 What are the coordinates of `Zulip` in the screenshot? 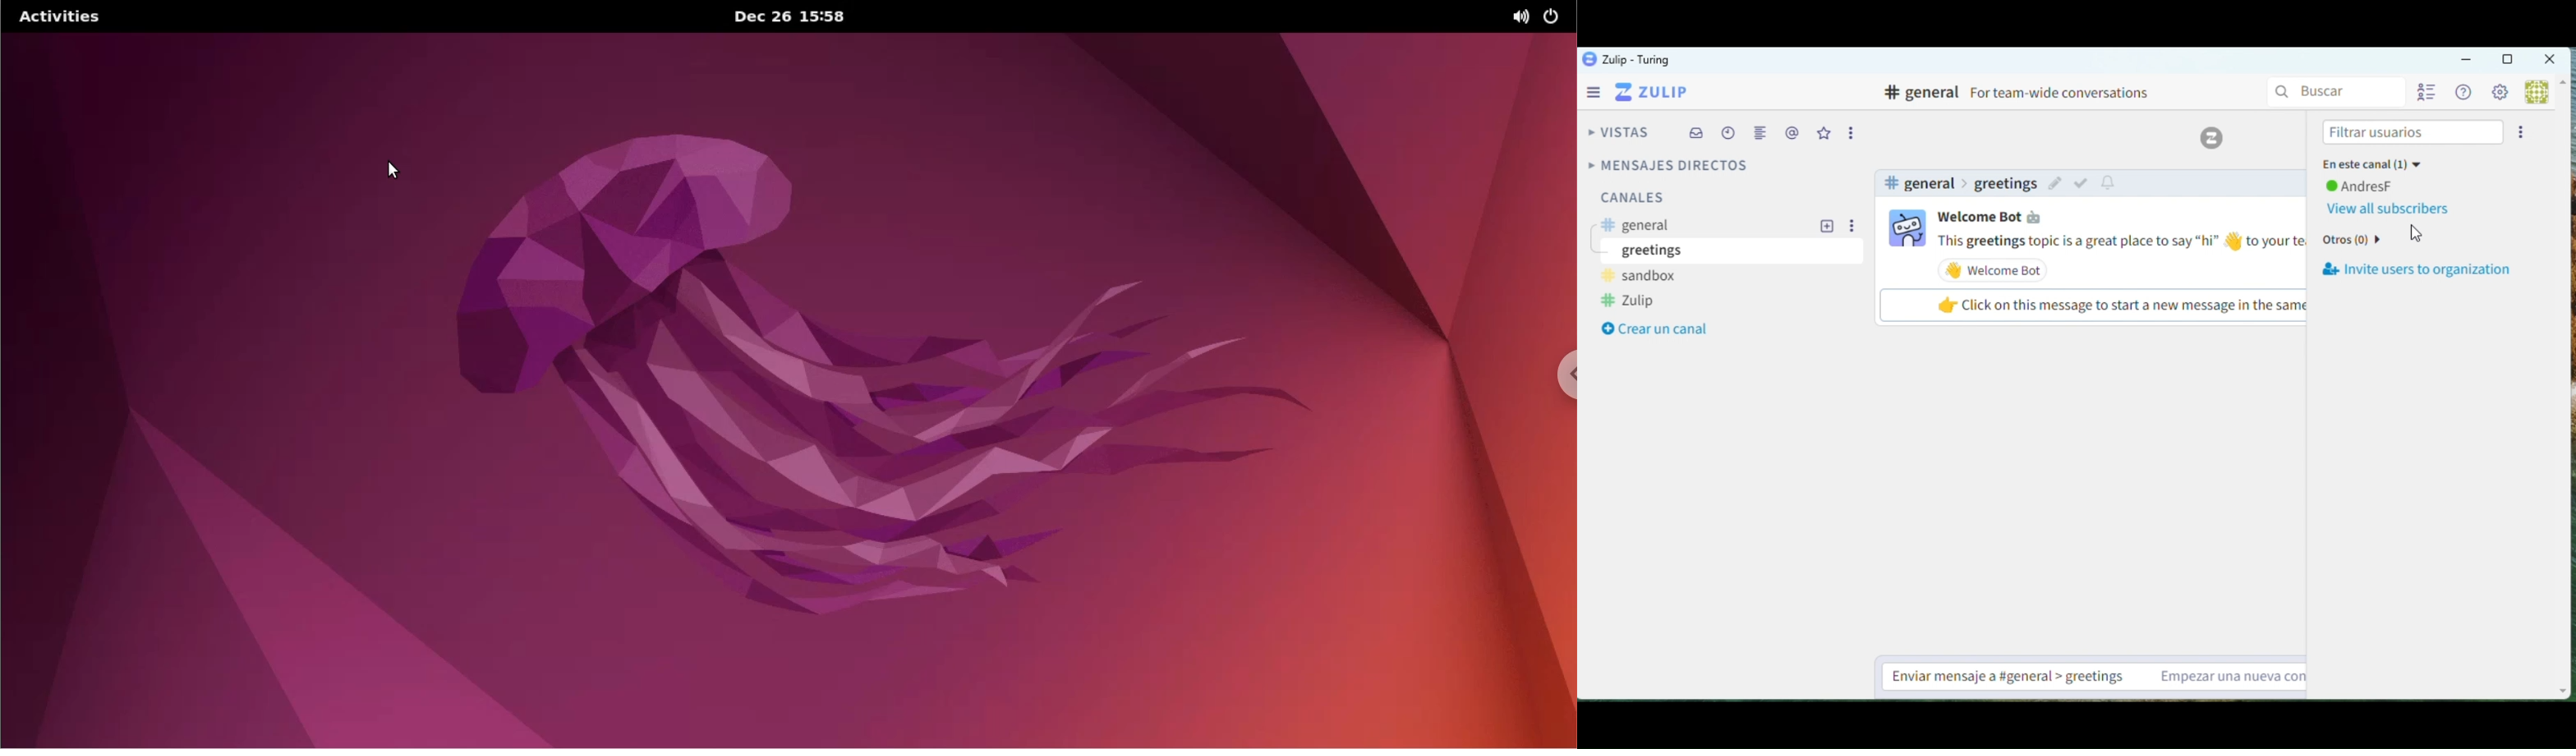 It's located at (1626, 60).